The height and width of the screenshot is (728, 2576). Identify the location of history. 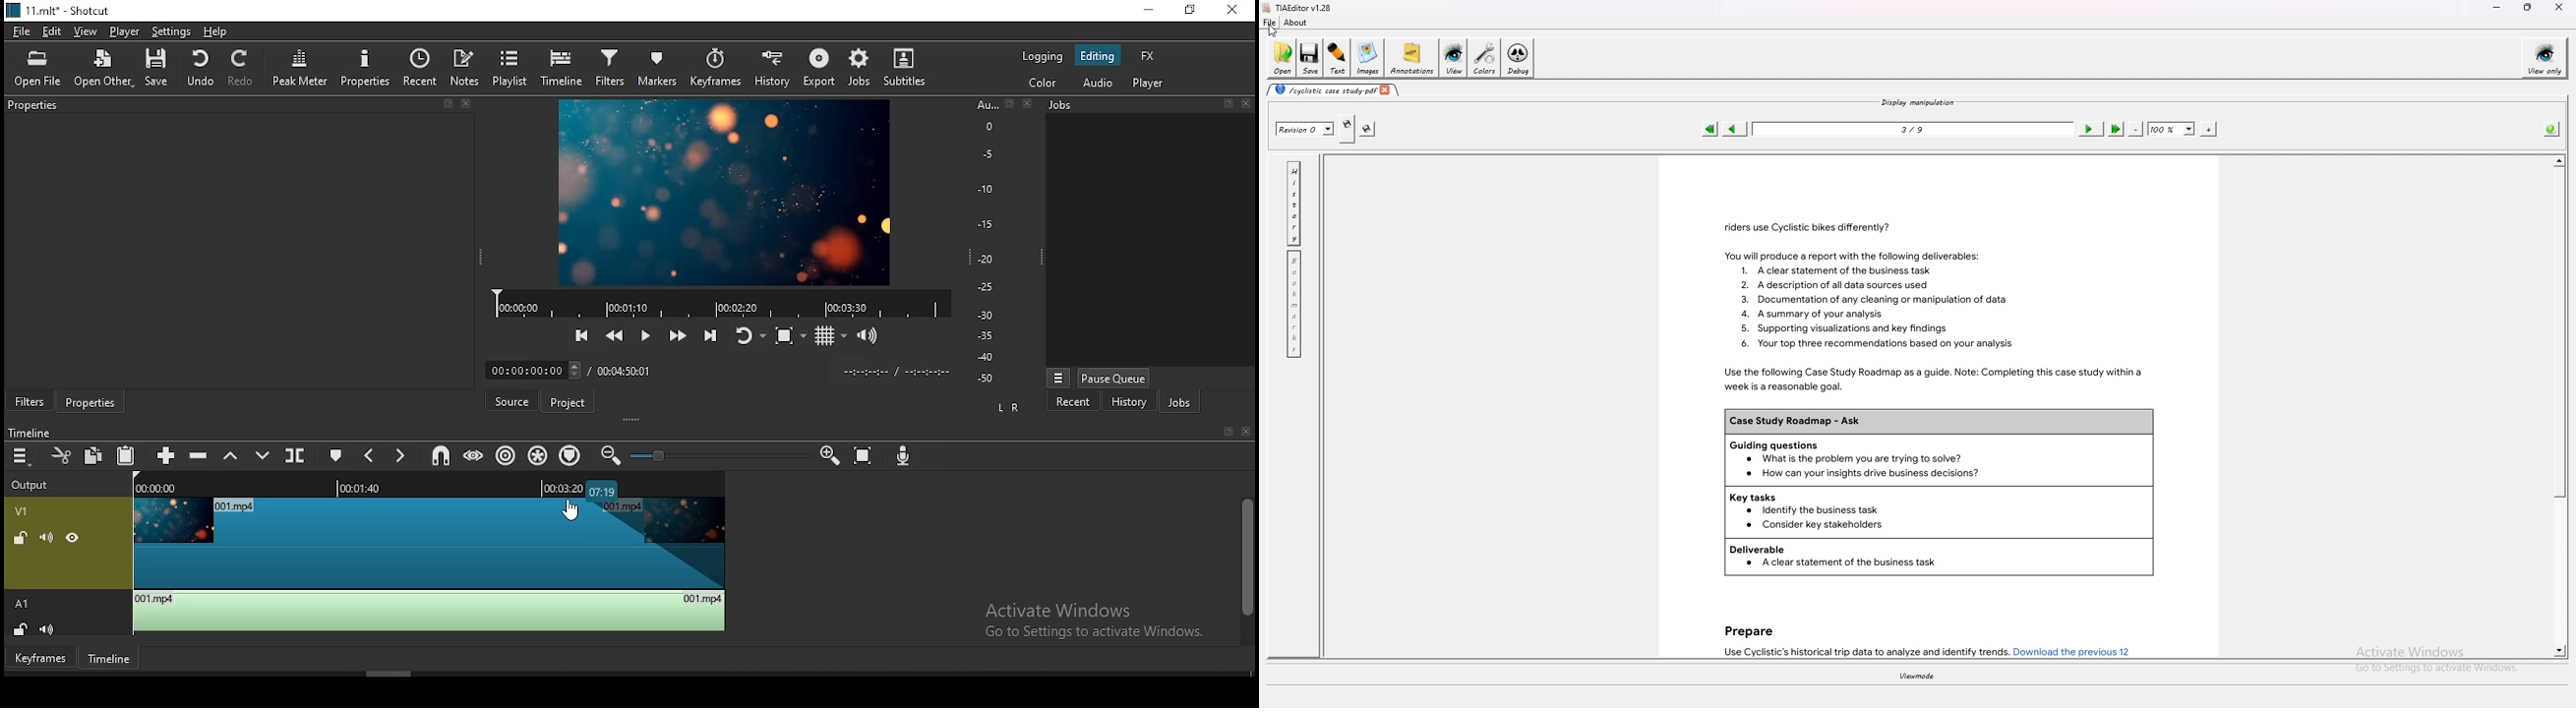
(769, 69).